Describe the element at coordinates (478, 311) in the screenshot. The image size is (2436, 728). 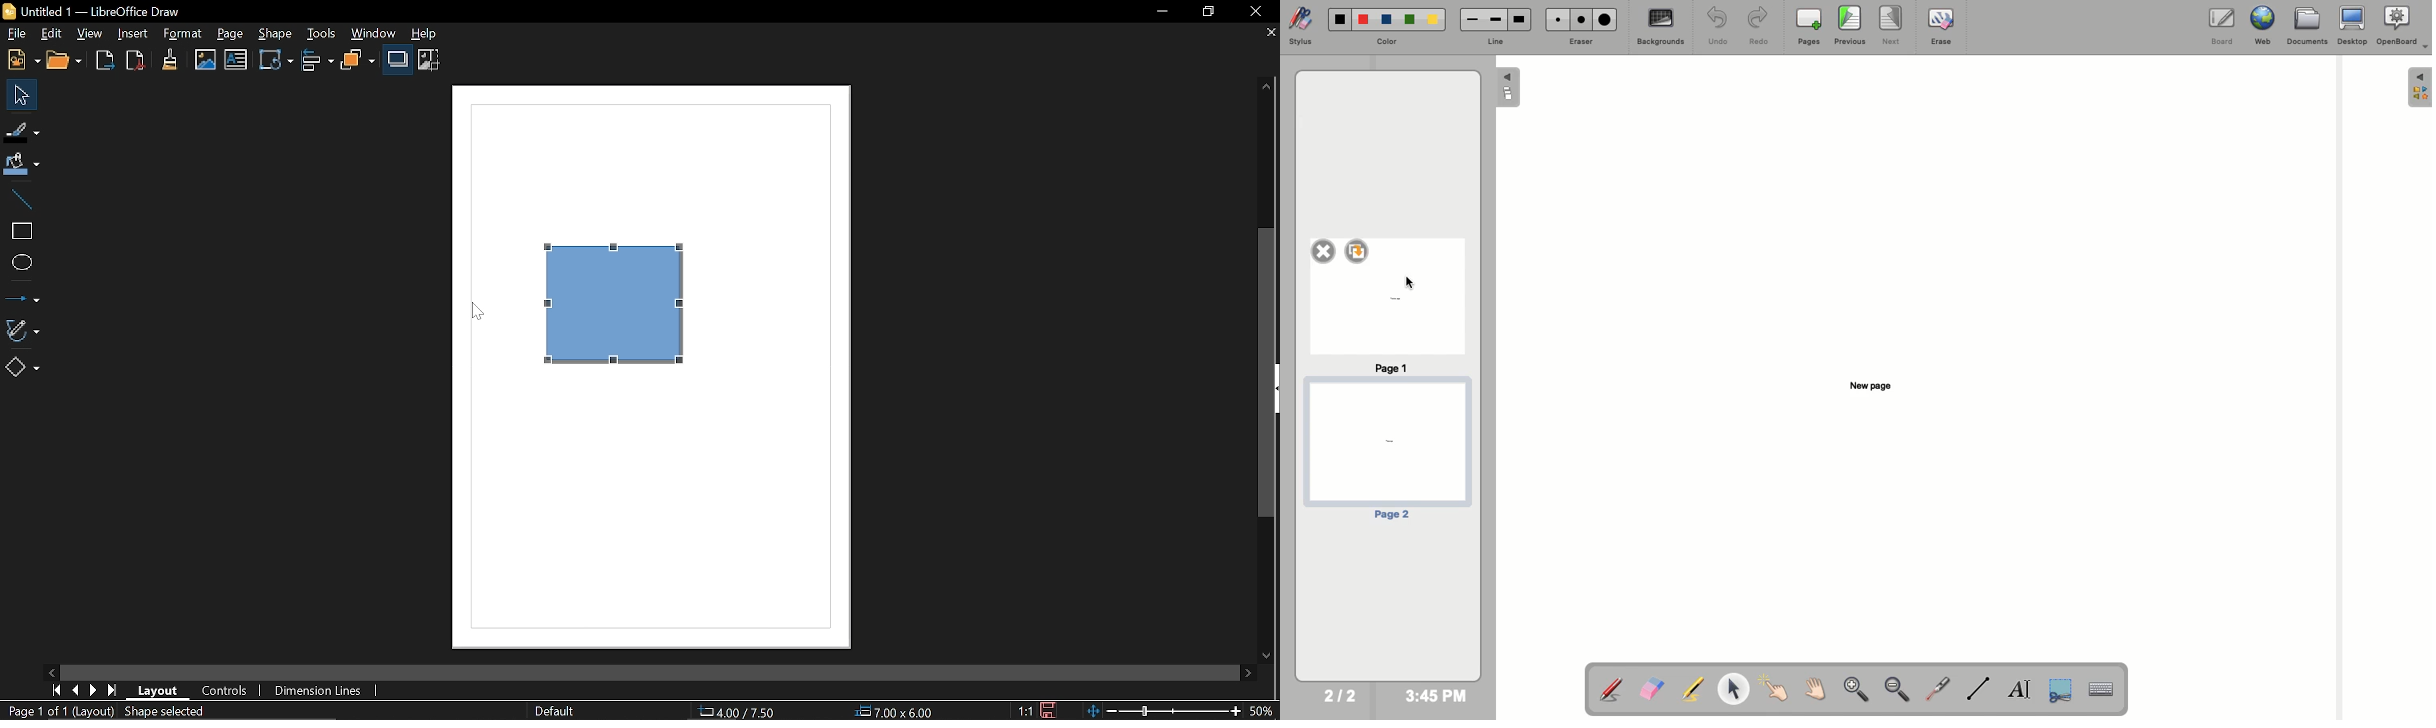
I see `cursor` at that location.